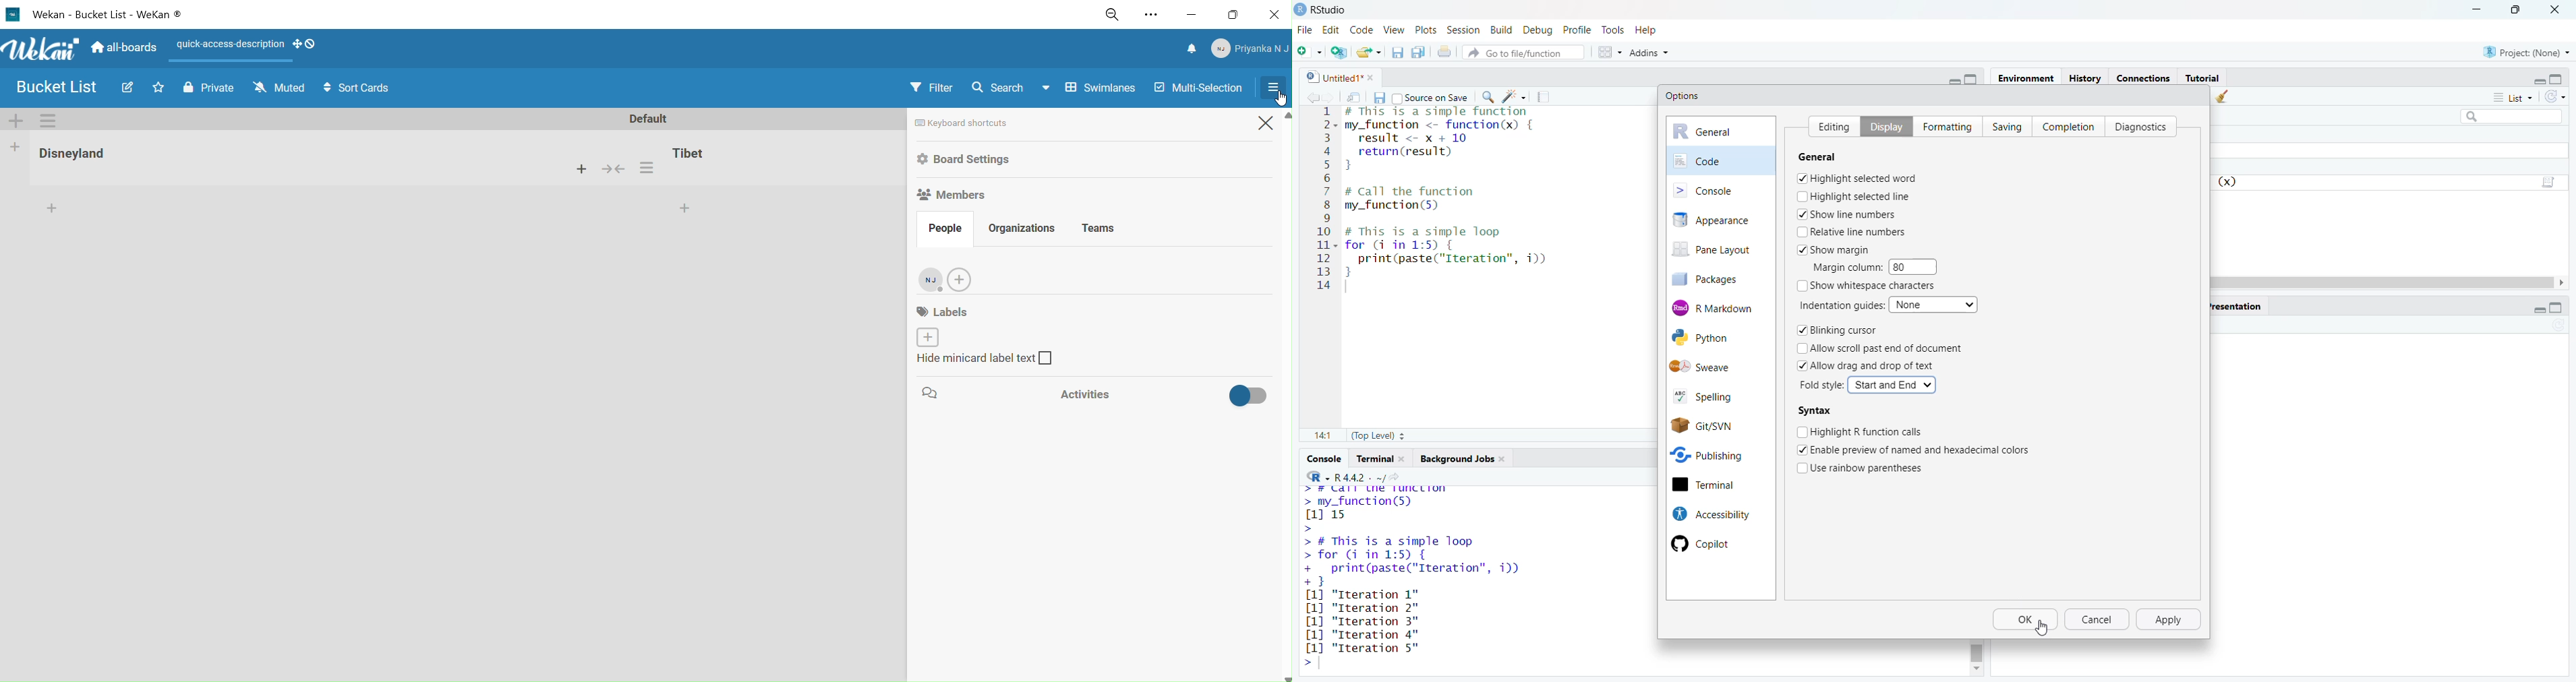  Describe the element at coordinates (1708, 544) in the screenshot. I see `Copilot` at that location.